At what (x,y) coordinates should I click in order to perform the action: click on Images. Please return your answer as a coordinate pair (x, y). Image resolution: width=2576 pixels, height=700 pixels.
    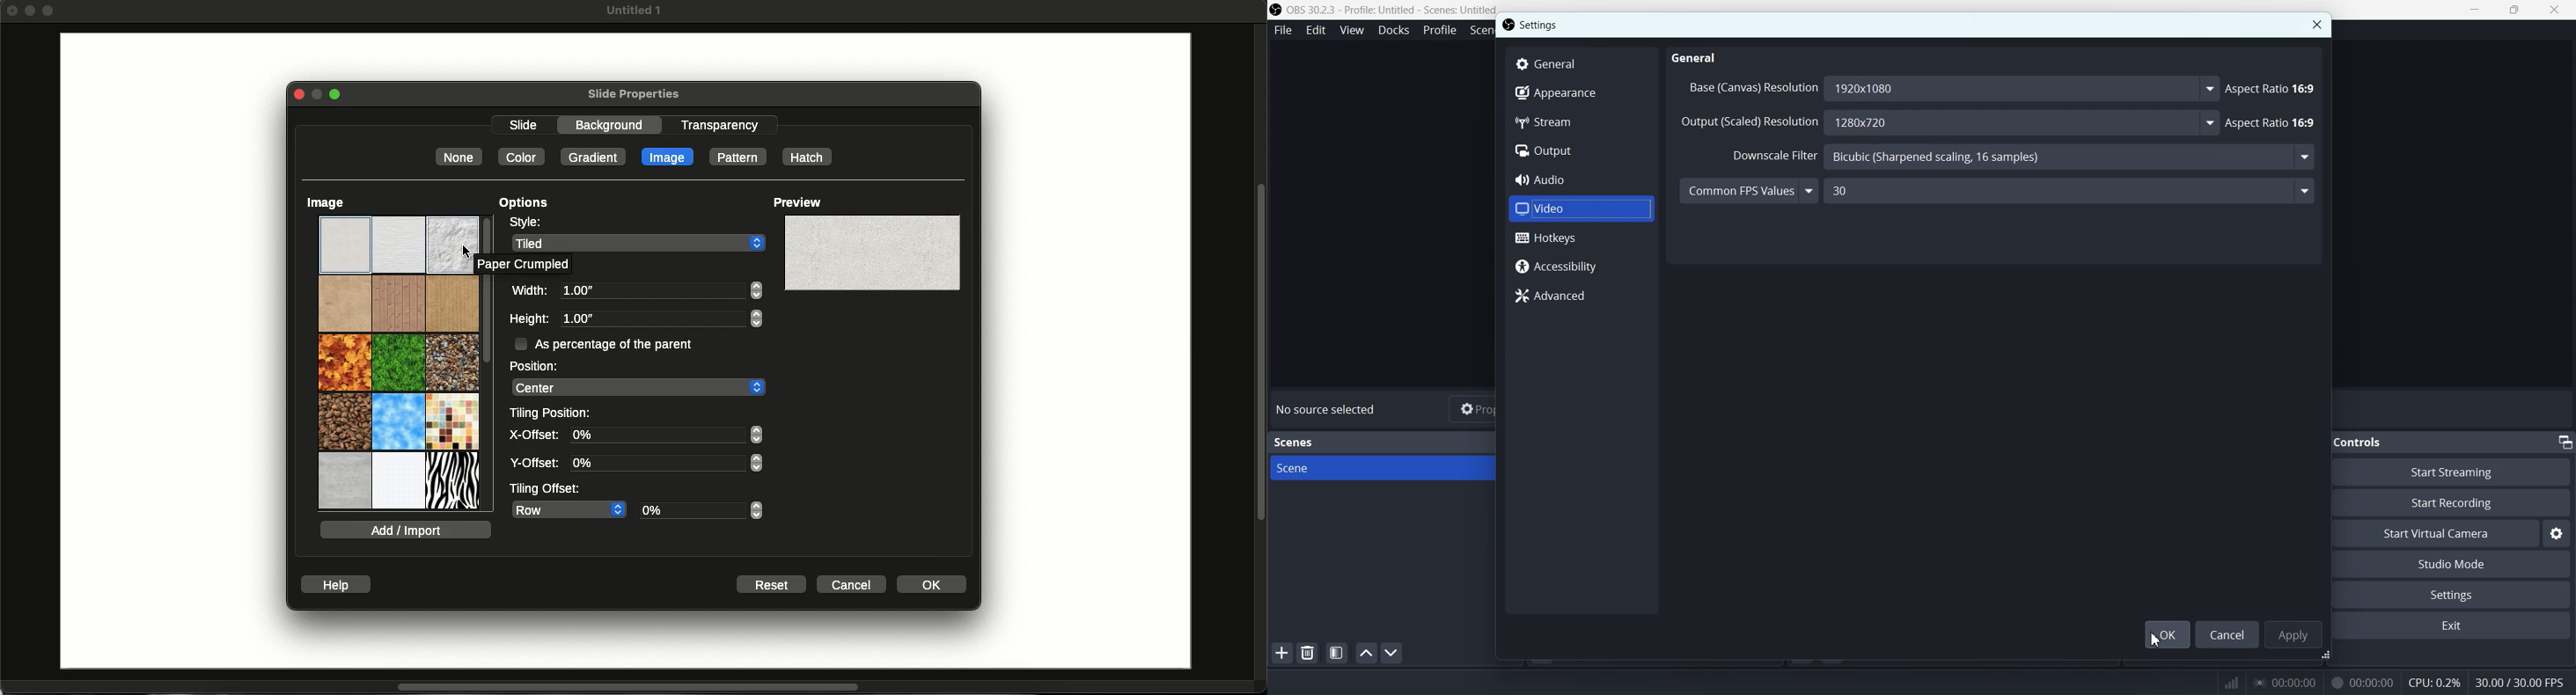
    Looking at the image, I should click on (395, 362).